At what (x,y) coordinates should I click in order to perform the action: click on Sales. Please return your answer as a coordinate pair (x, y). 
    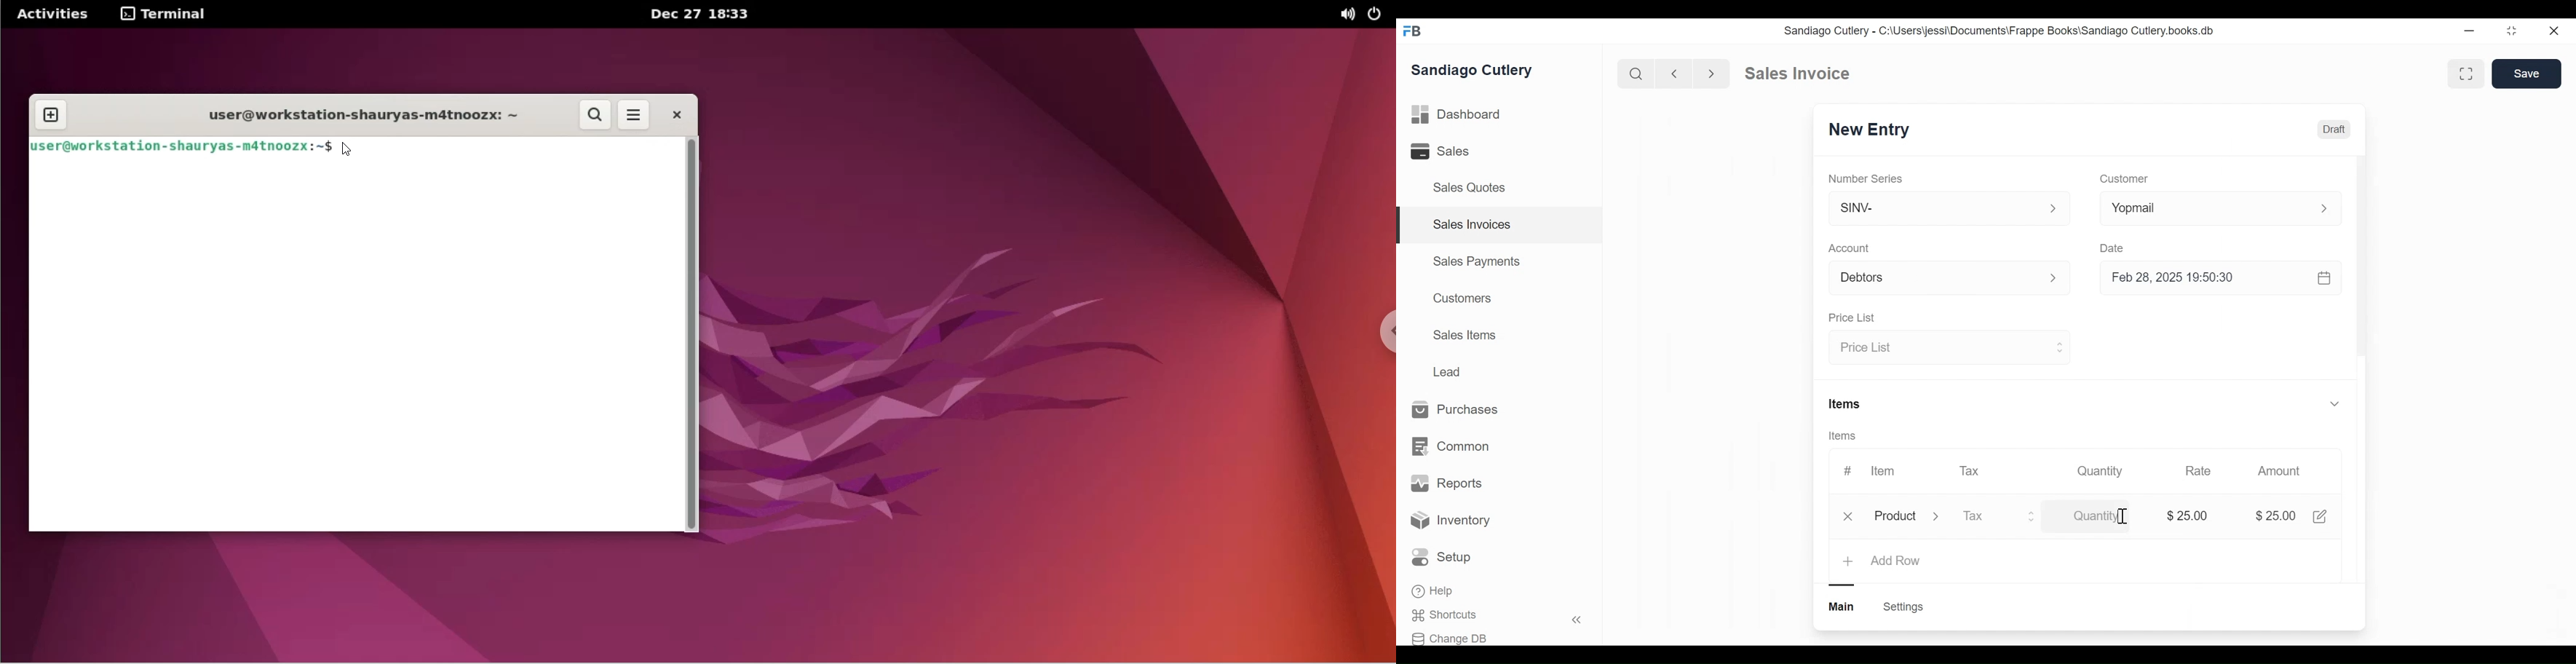
    Looking at the image, I should click on (1442, 151).